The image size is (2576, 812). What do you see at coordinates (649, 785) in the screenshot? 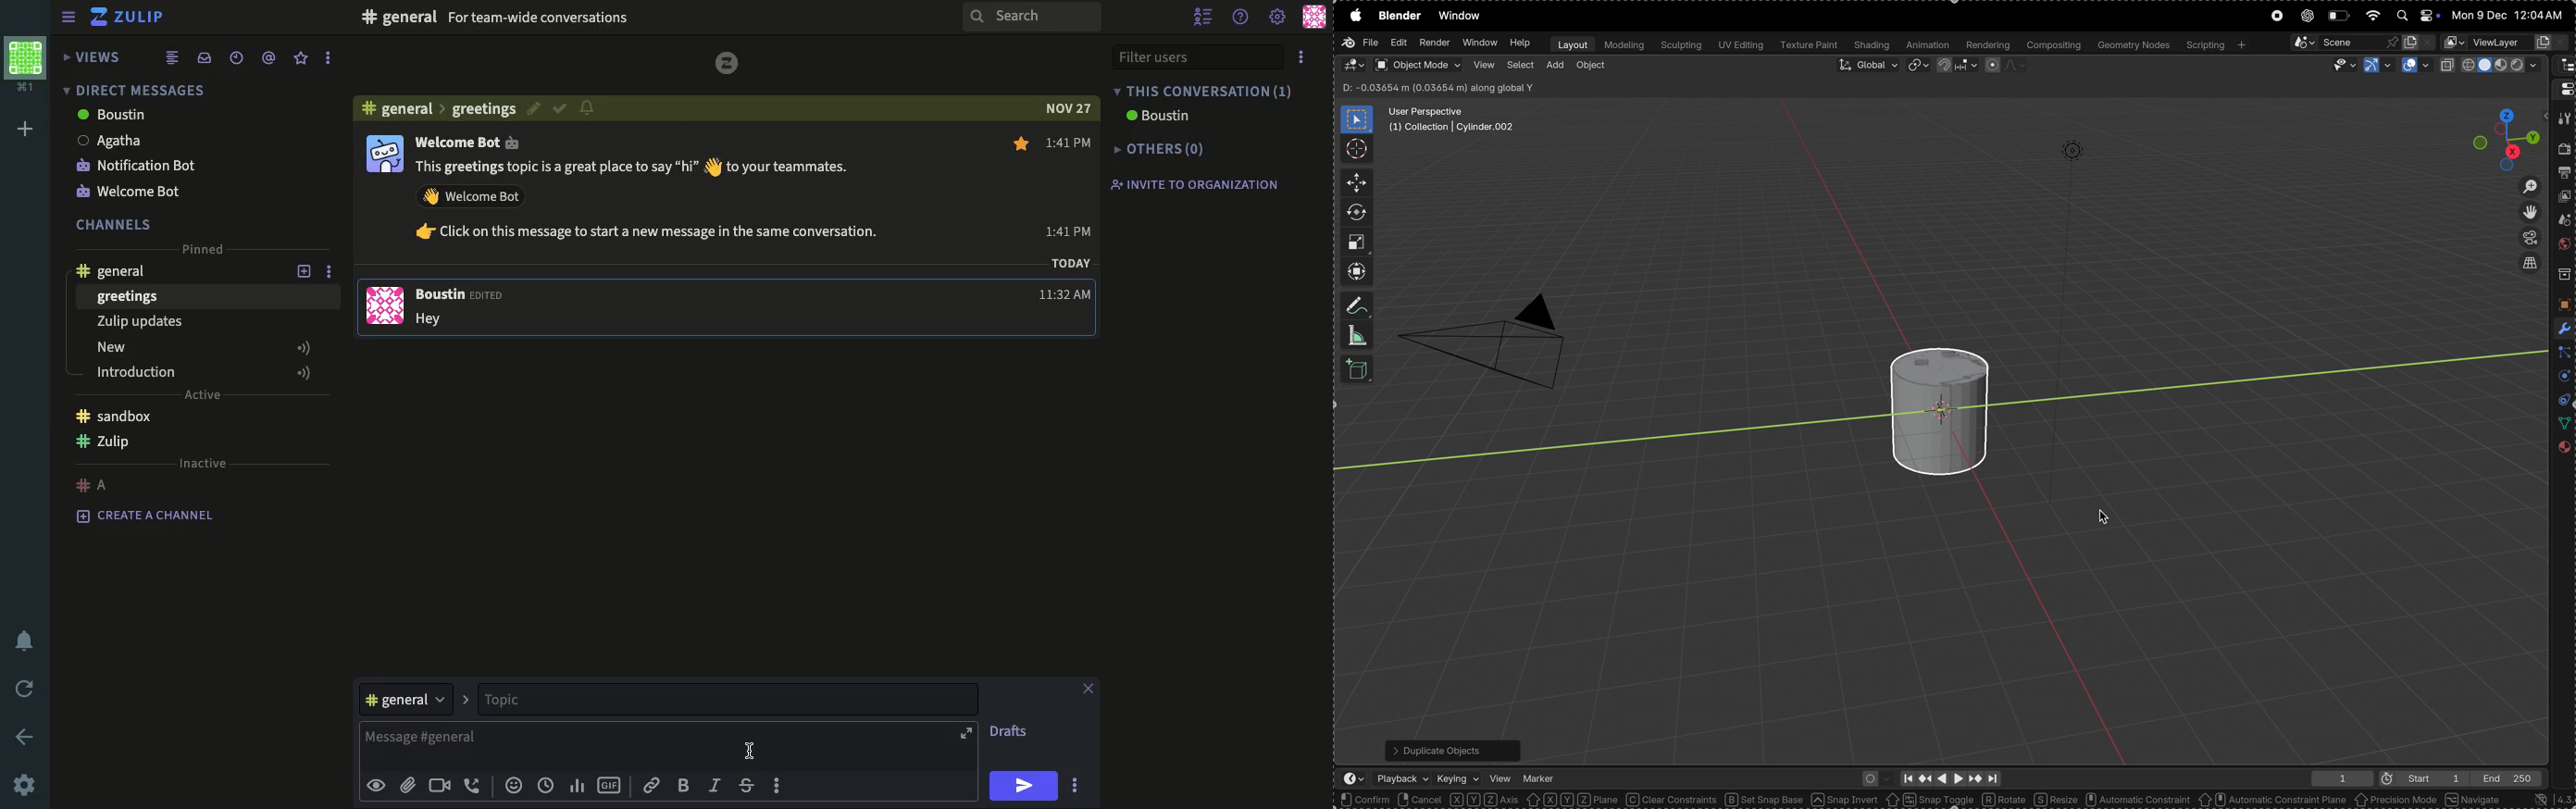
I see `link` at bounding box center [649, 785].